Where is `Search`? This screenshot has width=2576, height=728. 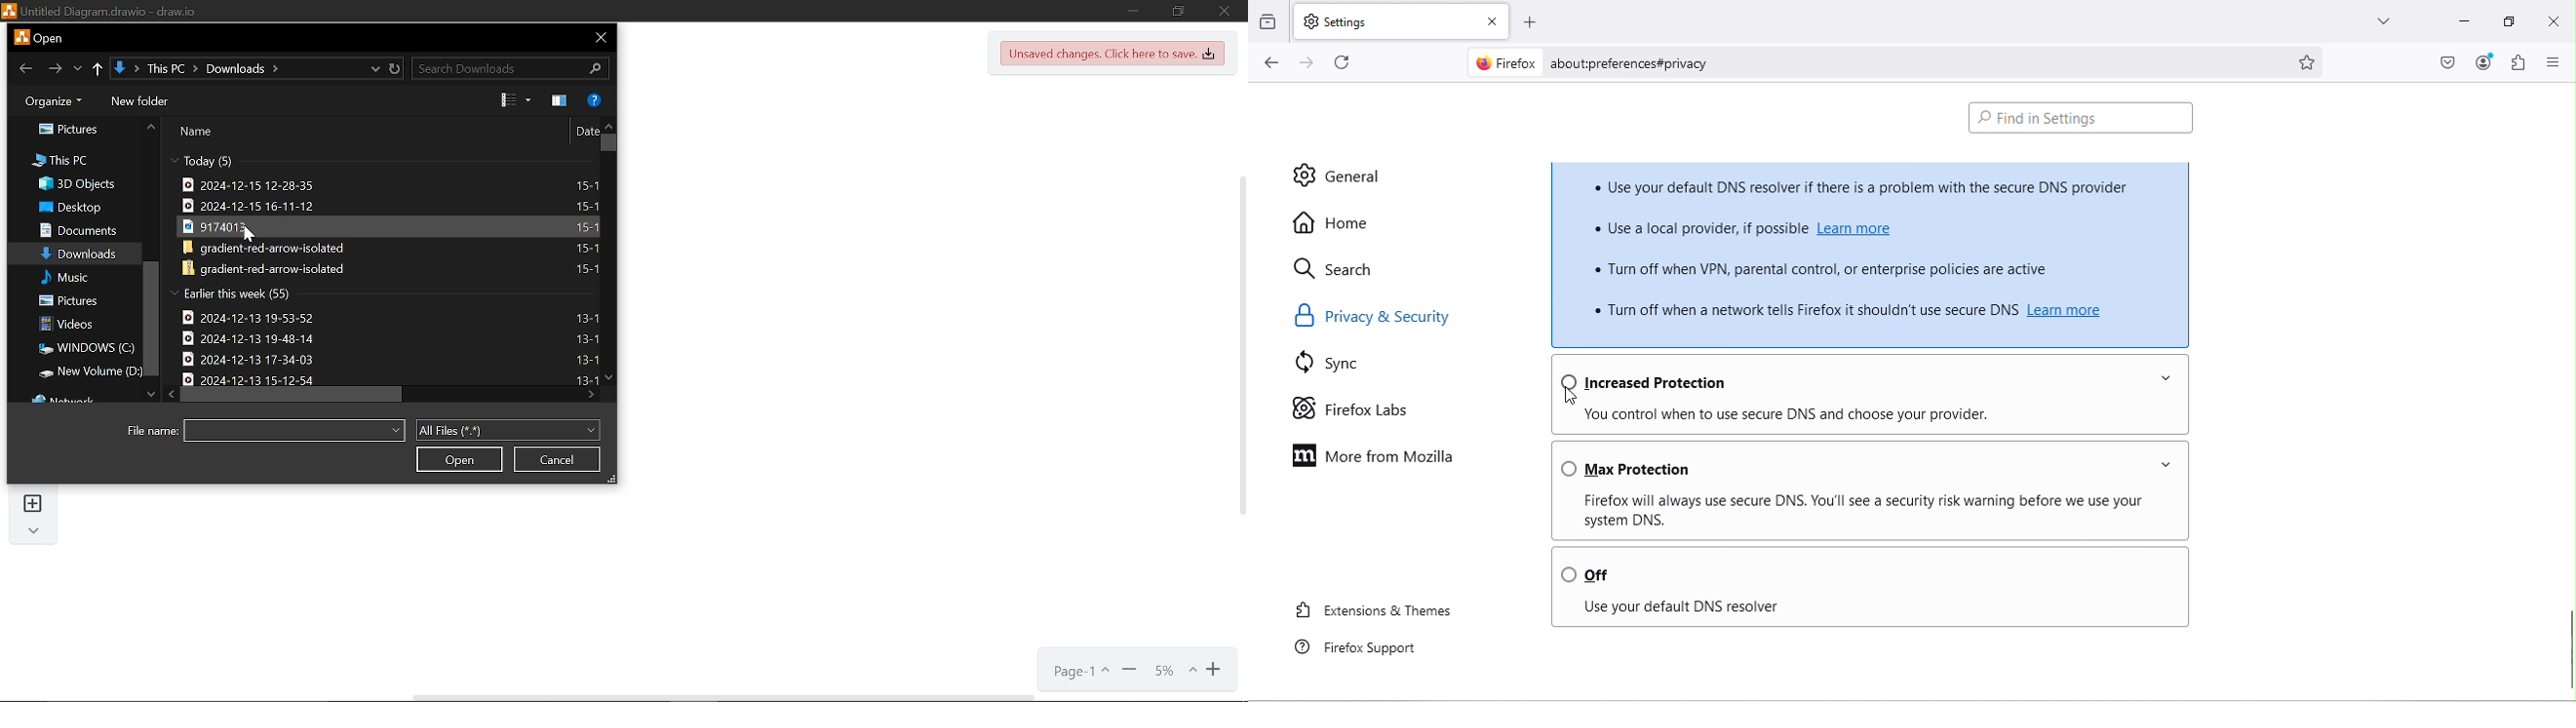
Search is located at coordinates (510, 68).